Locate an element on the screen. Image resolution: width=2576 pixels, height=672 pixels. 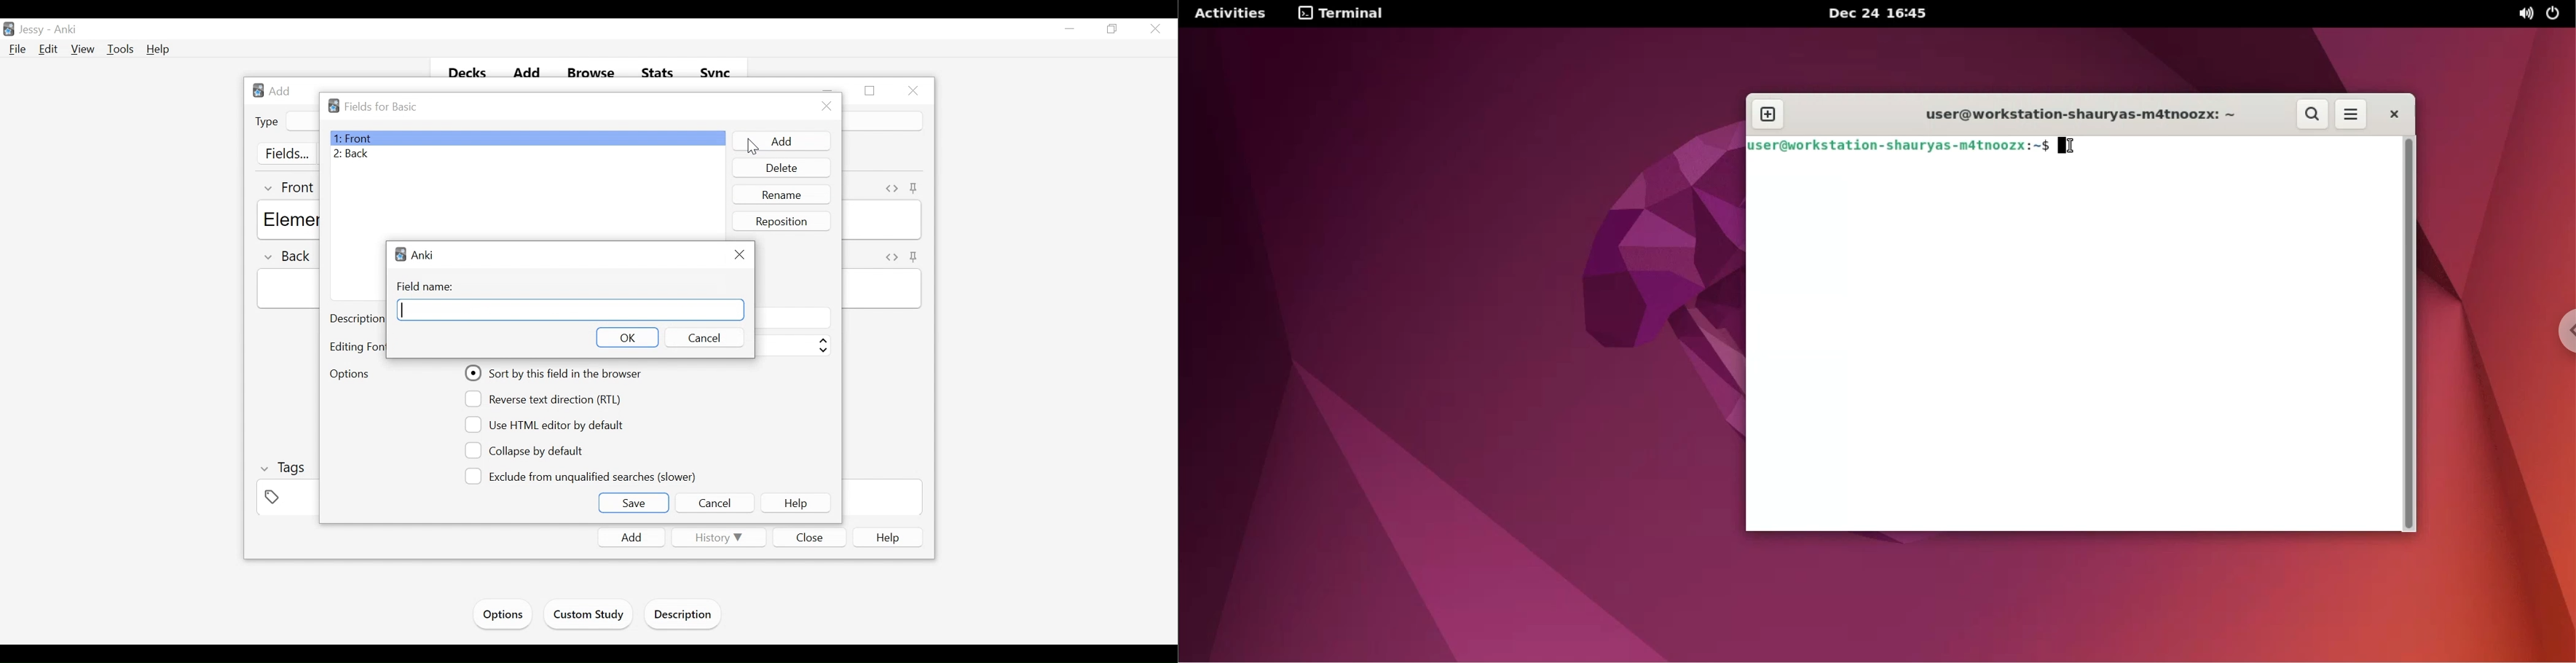
Field is located at coordinates (571, 310).